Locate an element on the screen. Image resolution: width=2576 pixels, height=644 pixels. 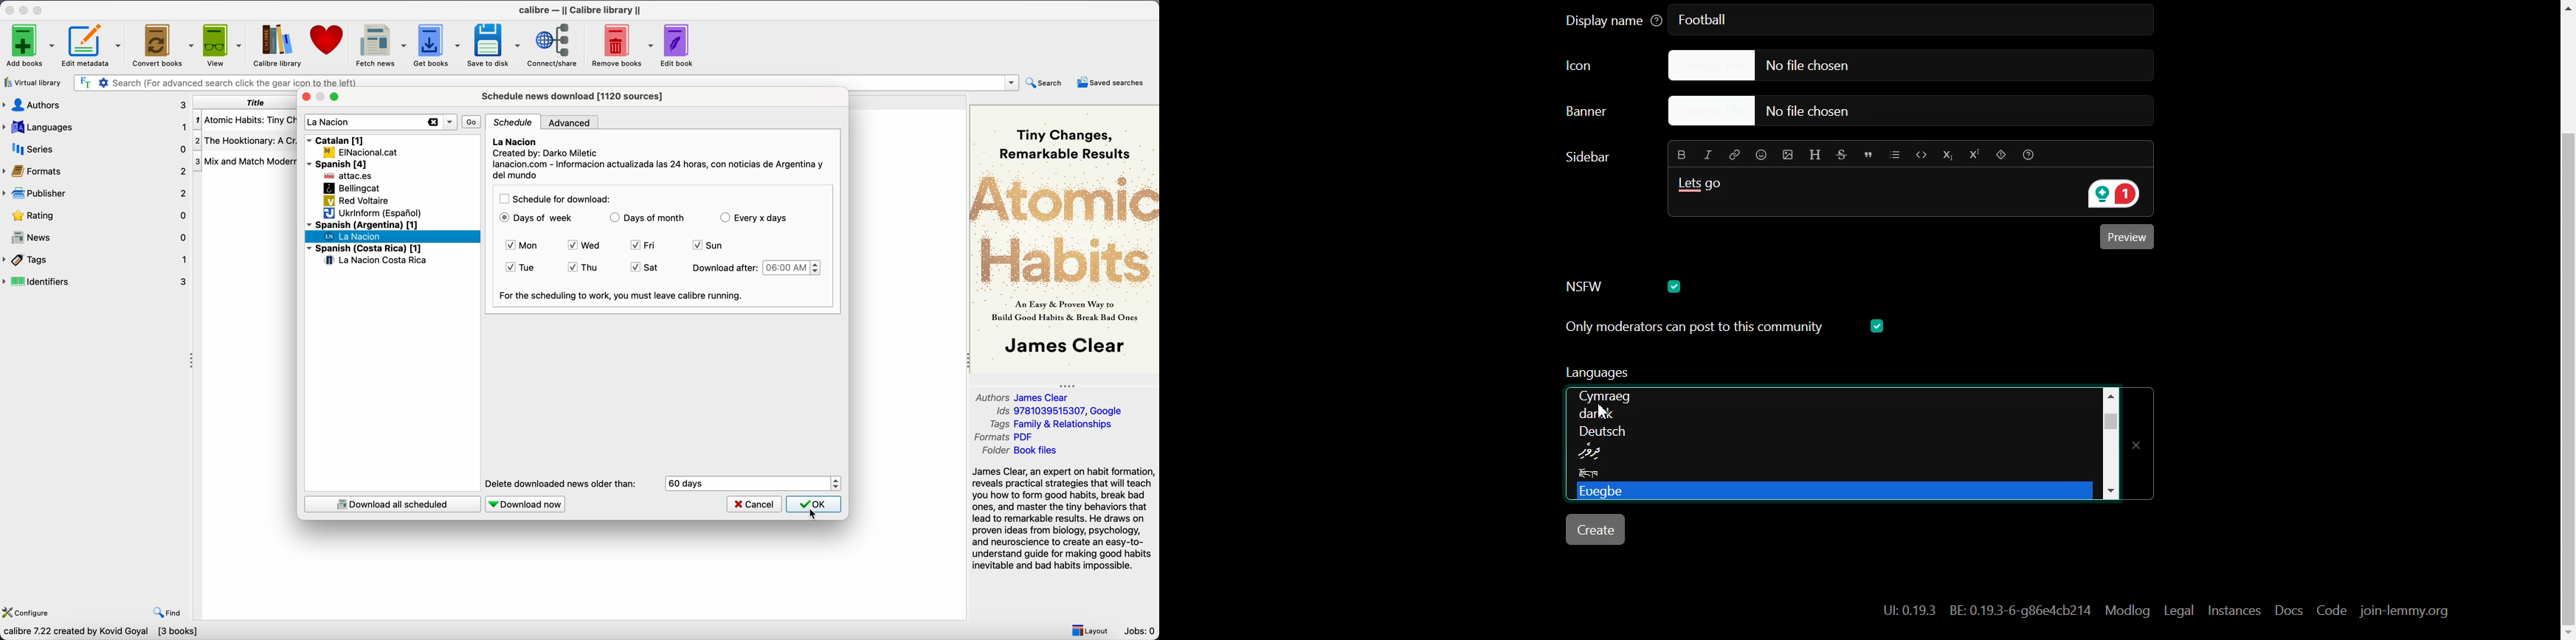
Tags Family & Relationships is located at coordinates (1055, 424).